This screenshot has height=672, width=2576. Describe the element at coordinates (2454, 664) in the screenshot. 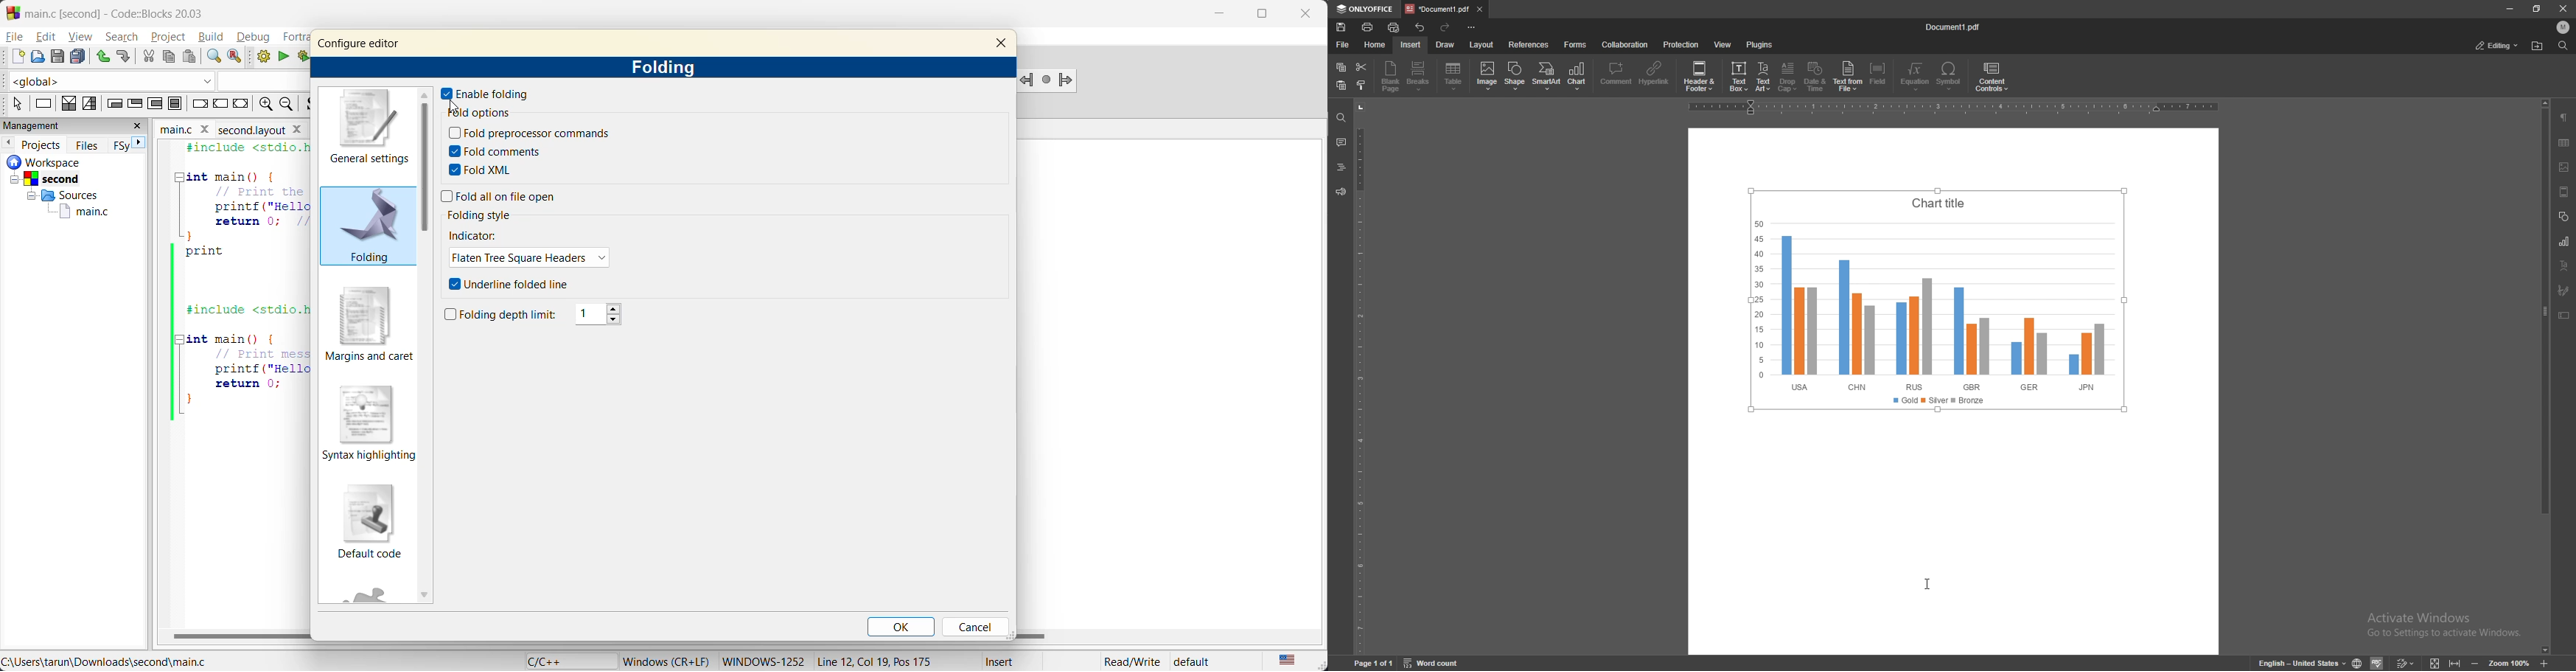

I see `Expand` at that location.